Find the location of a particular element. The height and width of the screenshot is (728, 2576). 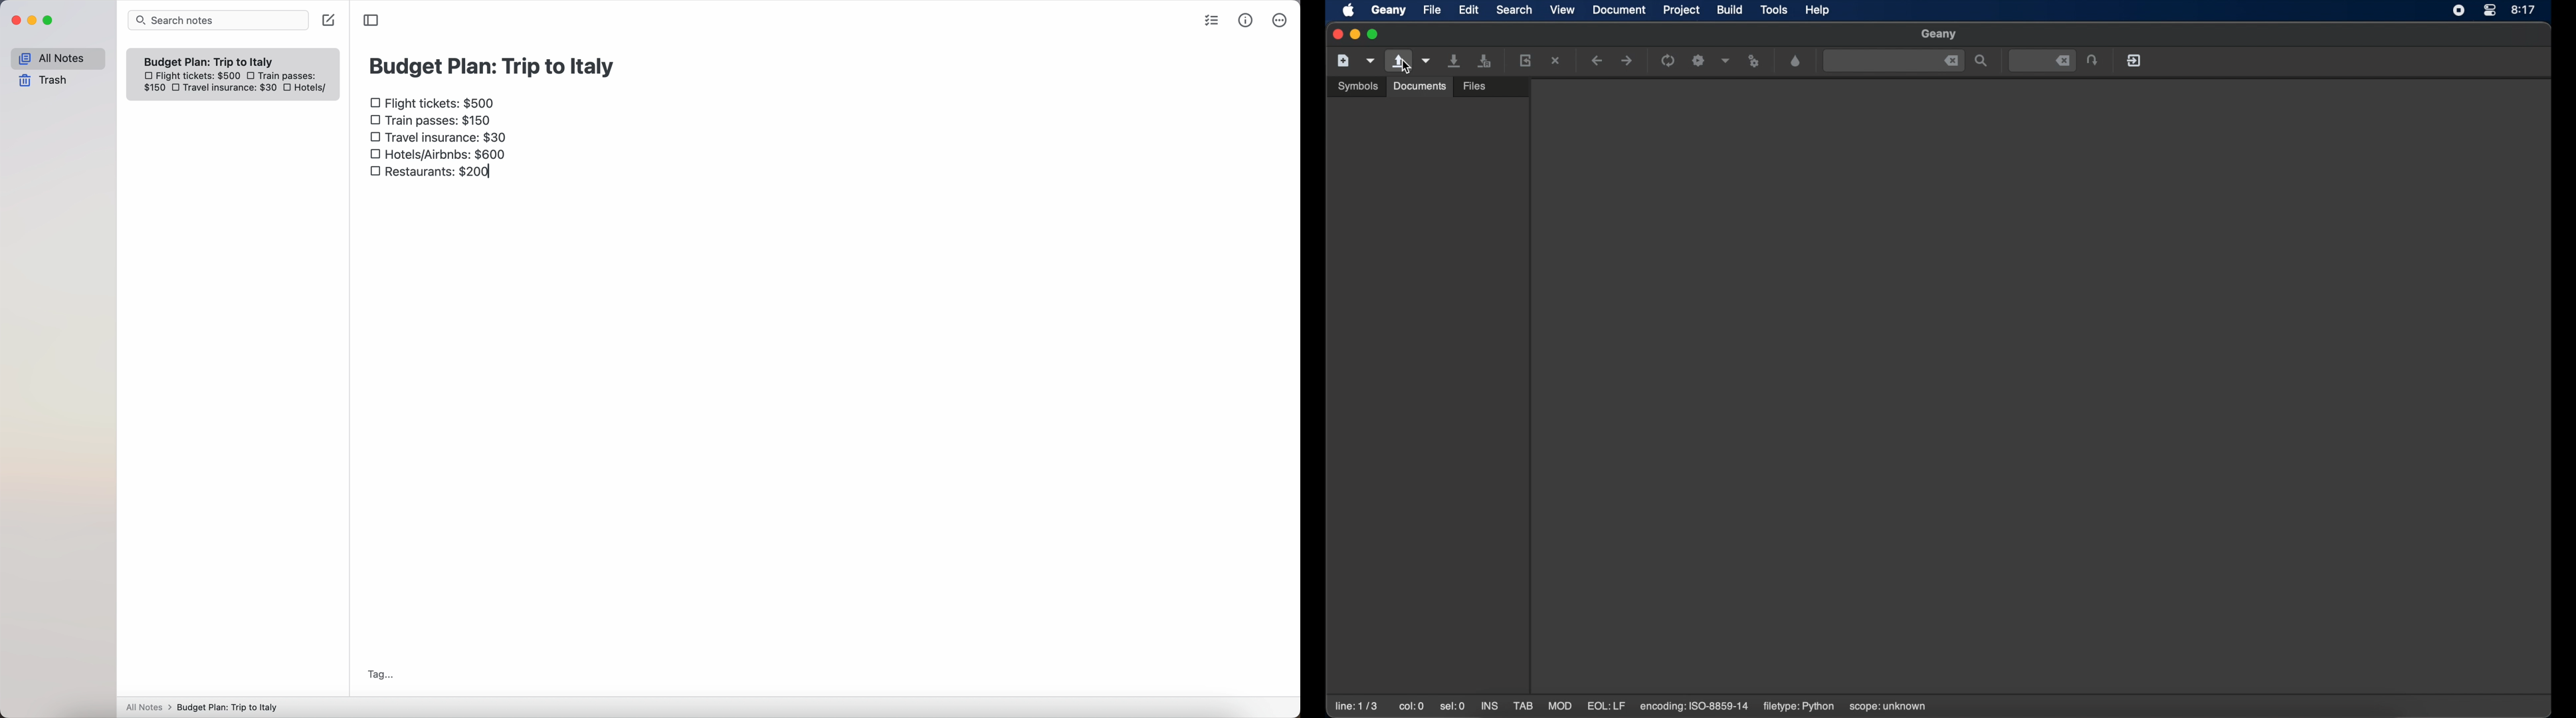

build is located at coordinates (1730, 10).